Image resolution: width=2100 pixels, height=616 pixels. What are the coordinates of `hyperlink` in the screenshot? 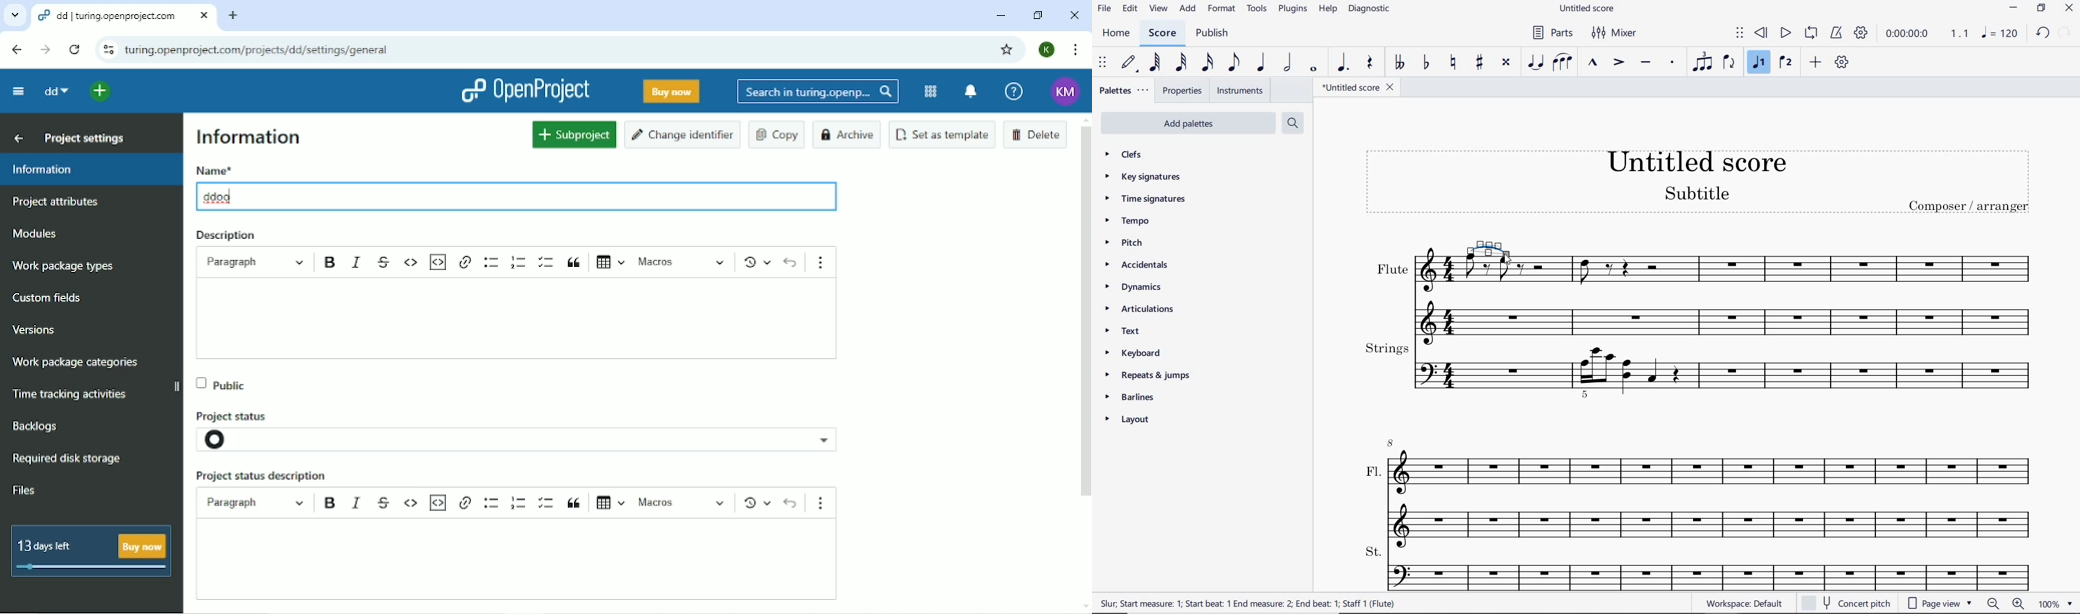 It's located at (466, 264).